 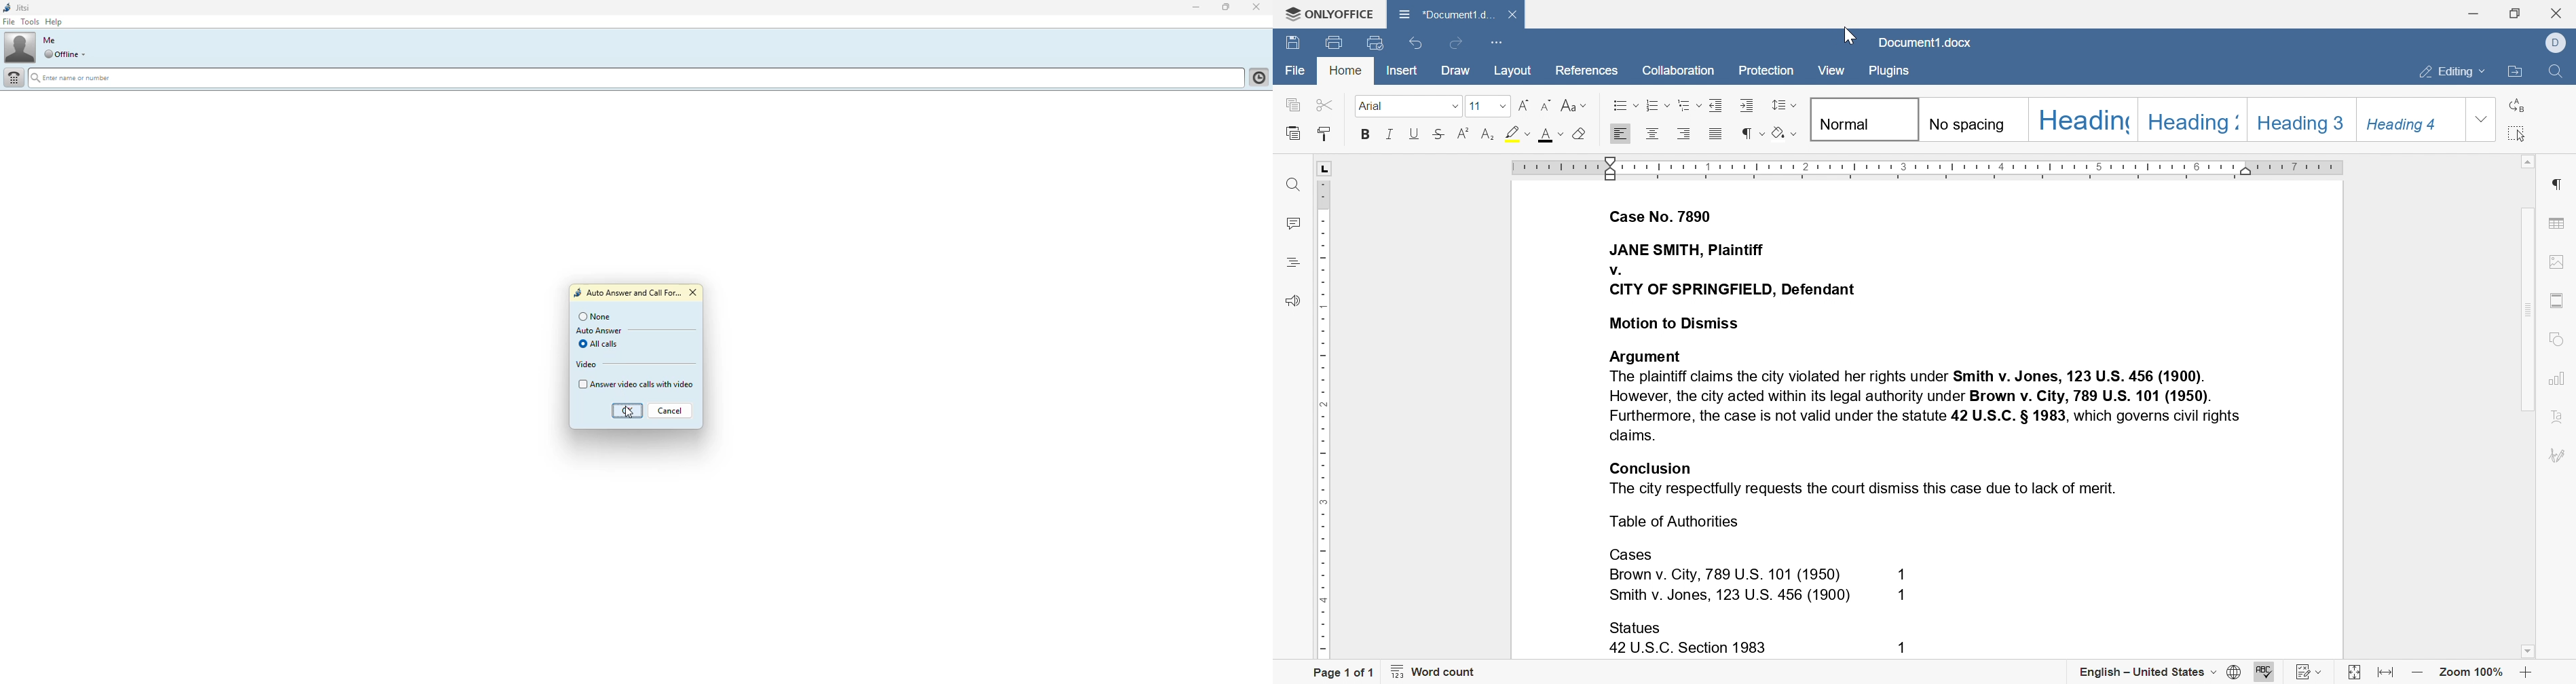 What do you see at coordinates (1326, 168) in the screenshot?
I see `L` at bounding box center [1326, 168].